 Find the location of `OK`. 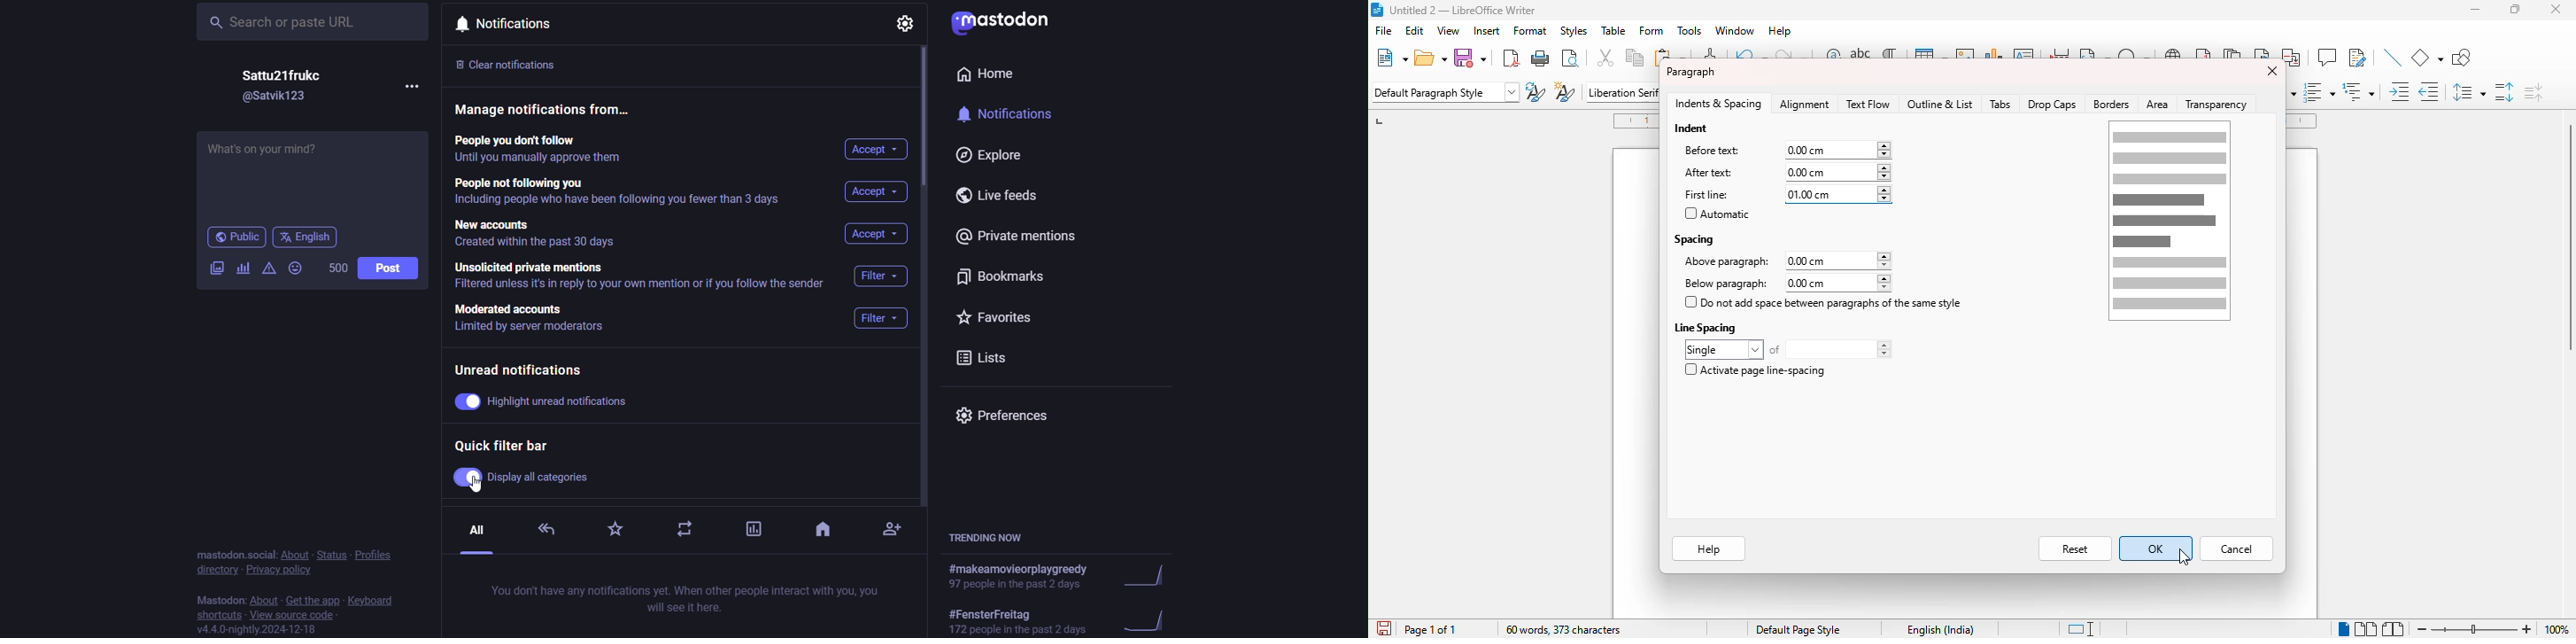

OK is located at coordinates (2156, 549).